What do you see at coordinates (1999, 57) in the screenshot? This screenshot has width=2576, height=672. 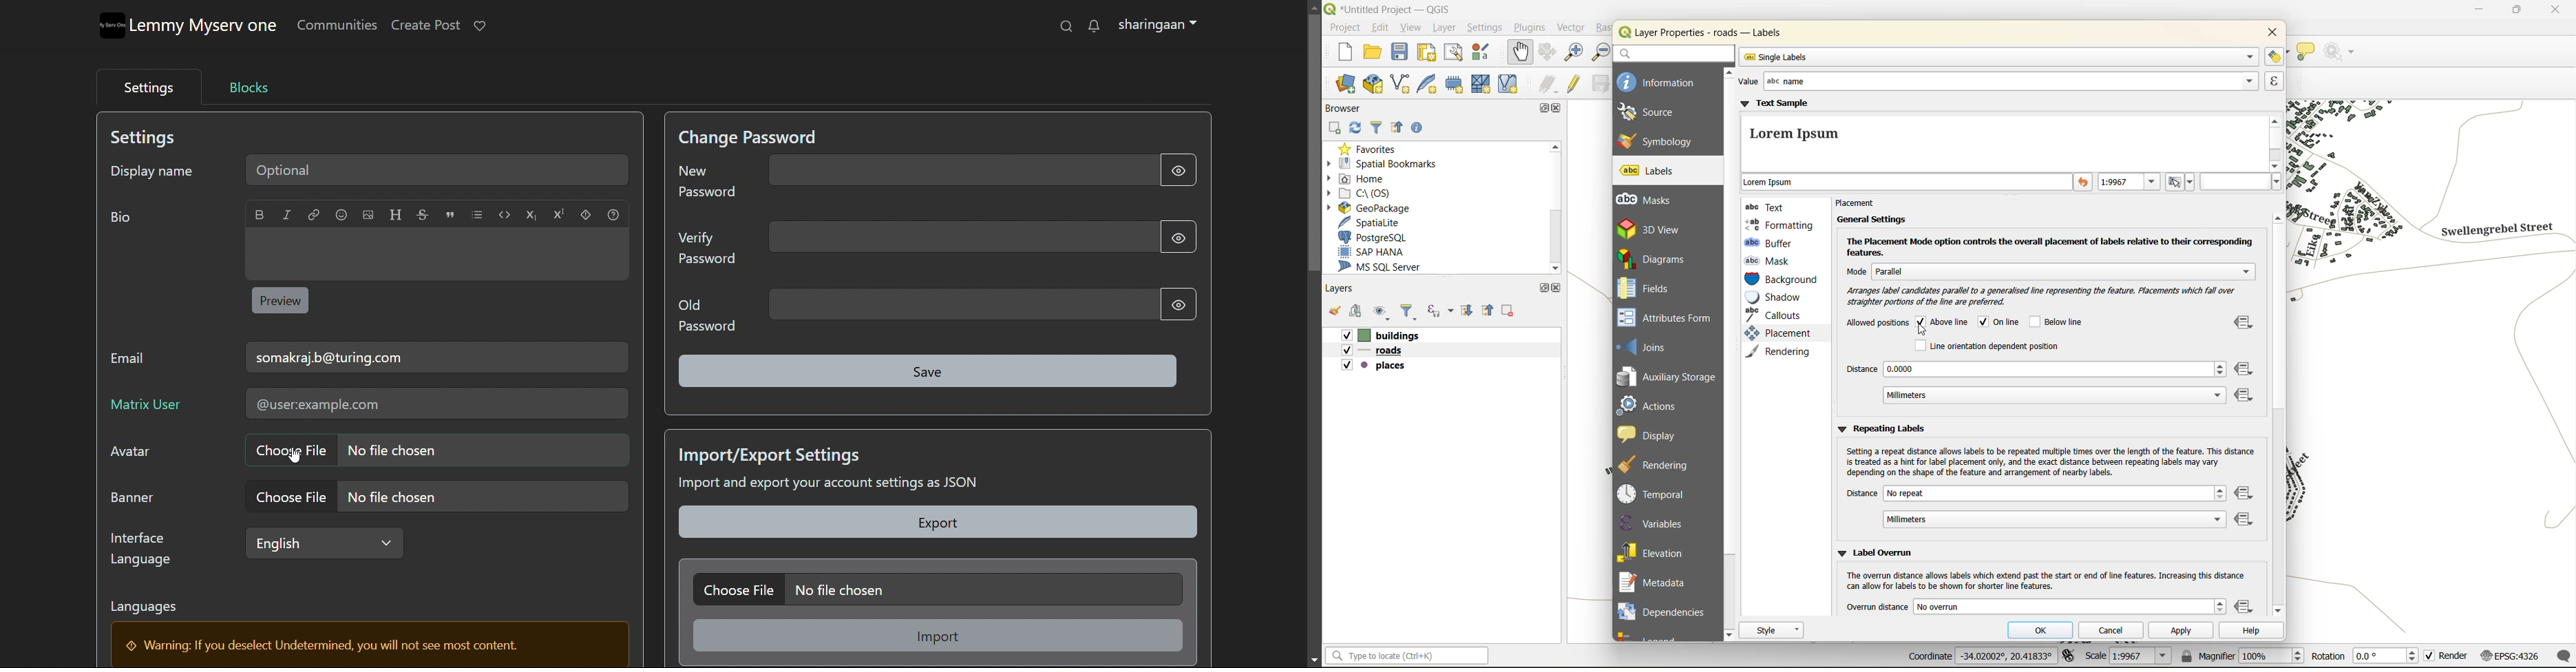 I see `single labels` at bounding box center [1999, 57].